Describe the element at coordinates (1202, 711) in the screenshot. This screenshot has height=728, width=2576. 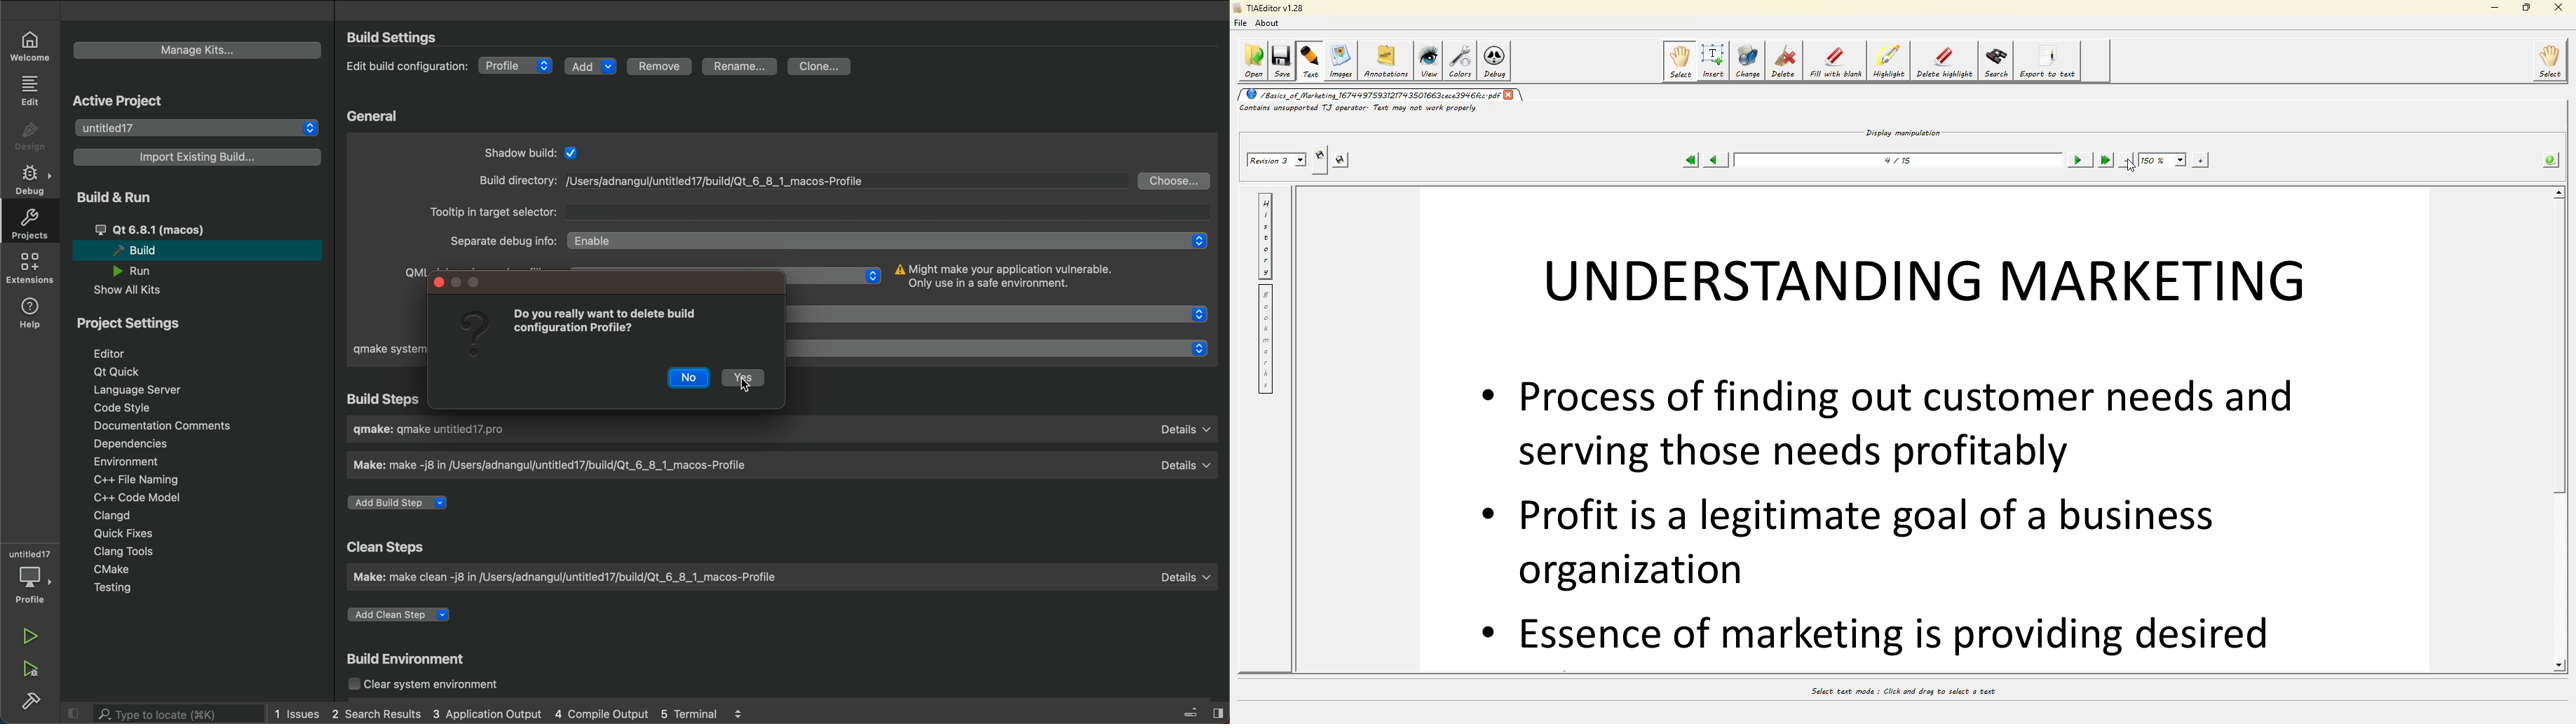
I see `toggle sidebar` at that location.